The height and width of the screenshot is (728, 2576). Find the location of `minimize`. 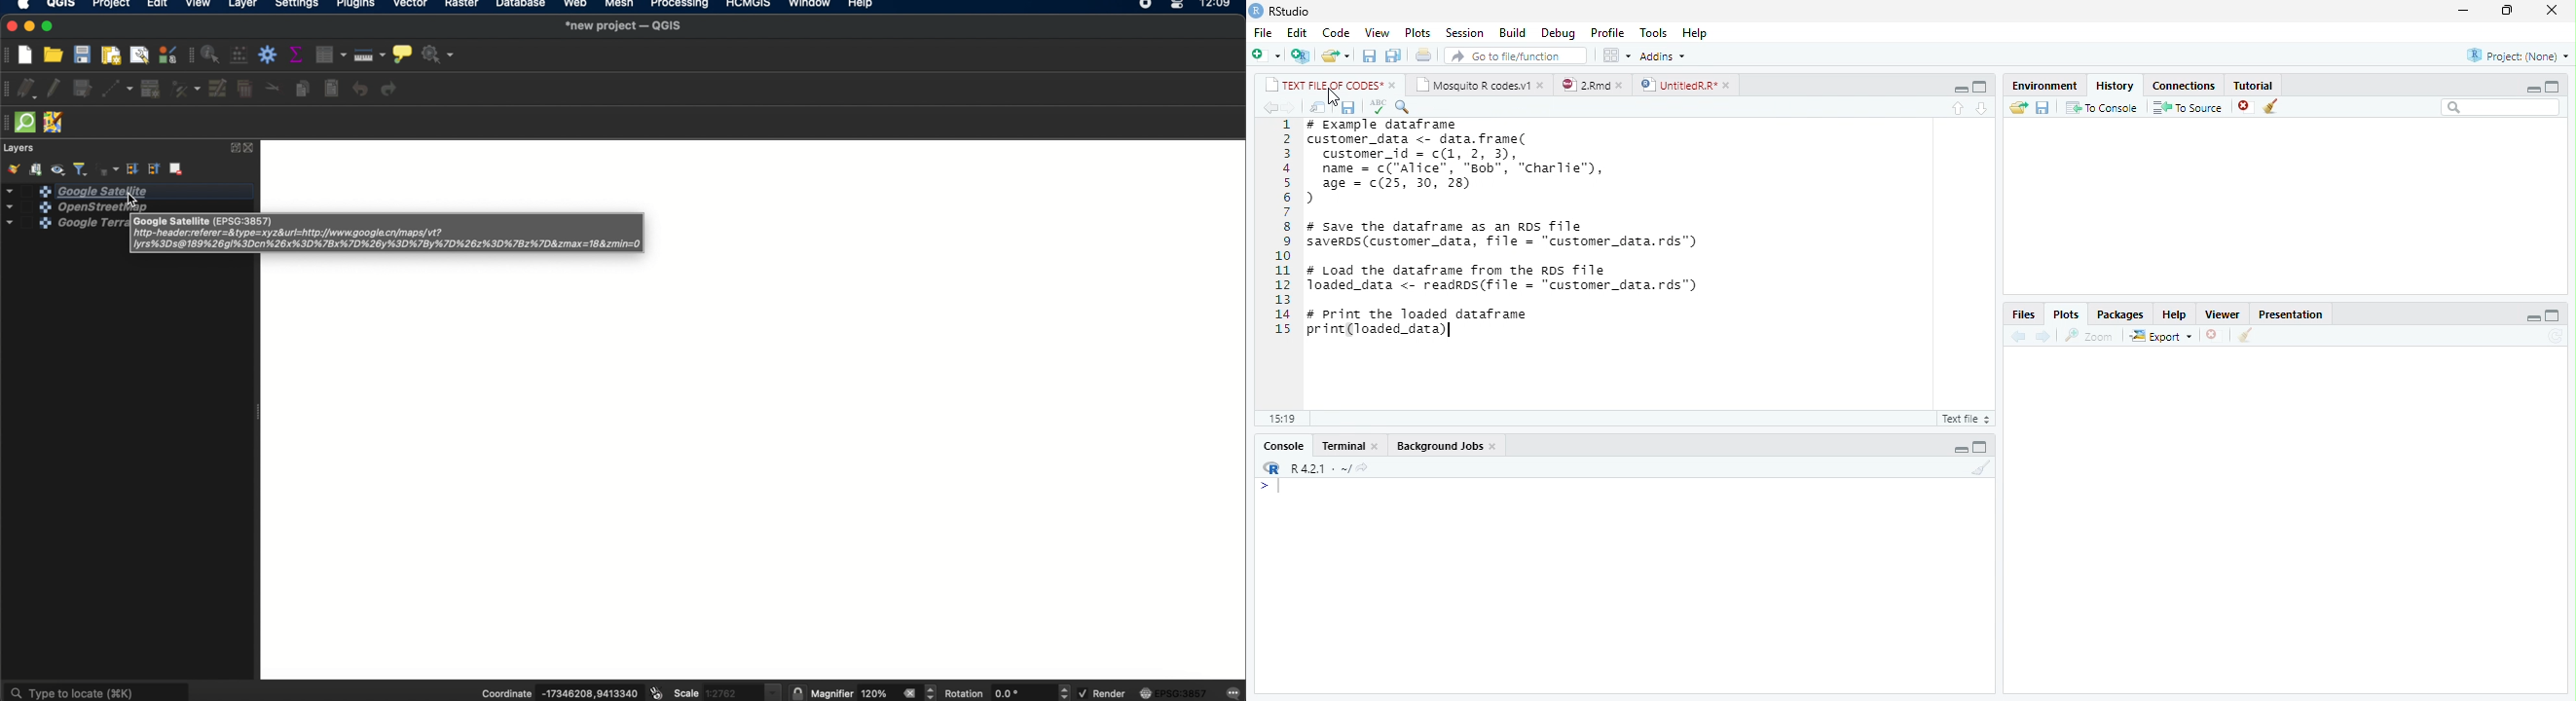

minimize is located at coordinates (2534, 318).